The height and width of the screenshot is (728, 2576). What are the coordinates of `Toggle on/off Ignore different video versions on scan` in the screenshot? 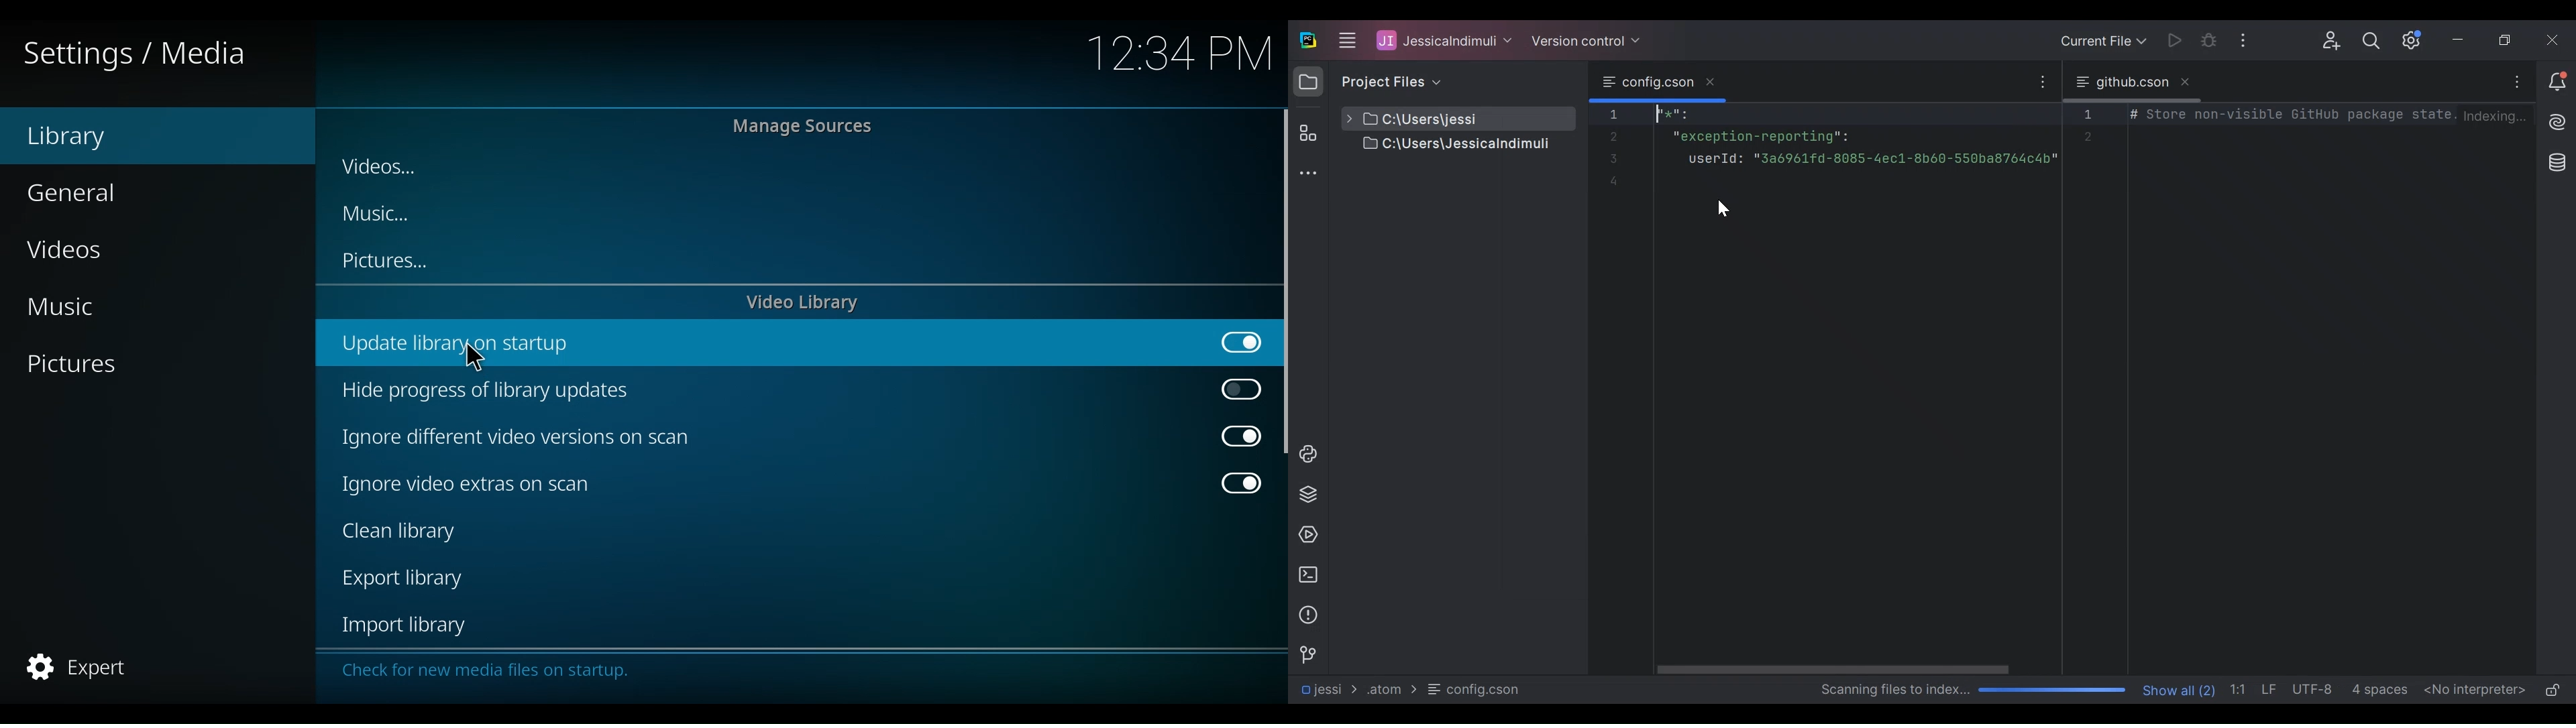 It's located at (1239, 438).